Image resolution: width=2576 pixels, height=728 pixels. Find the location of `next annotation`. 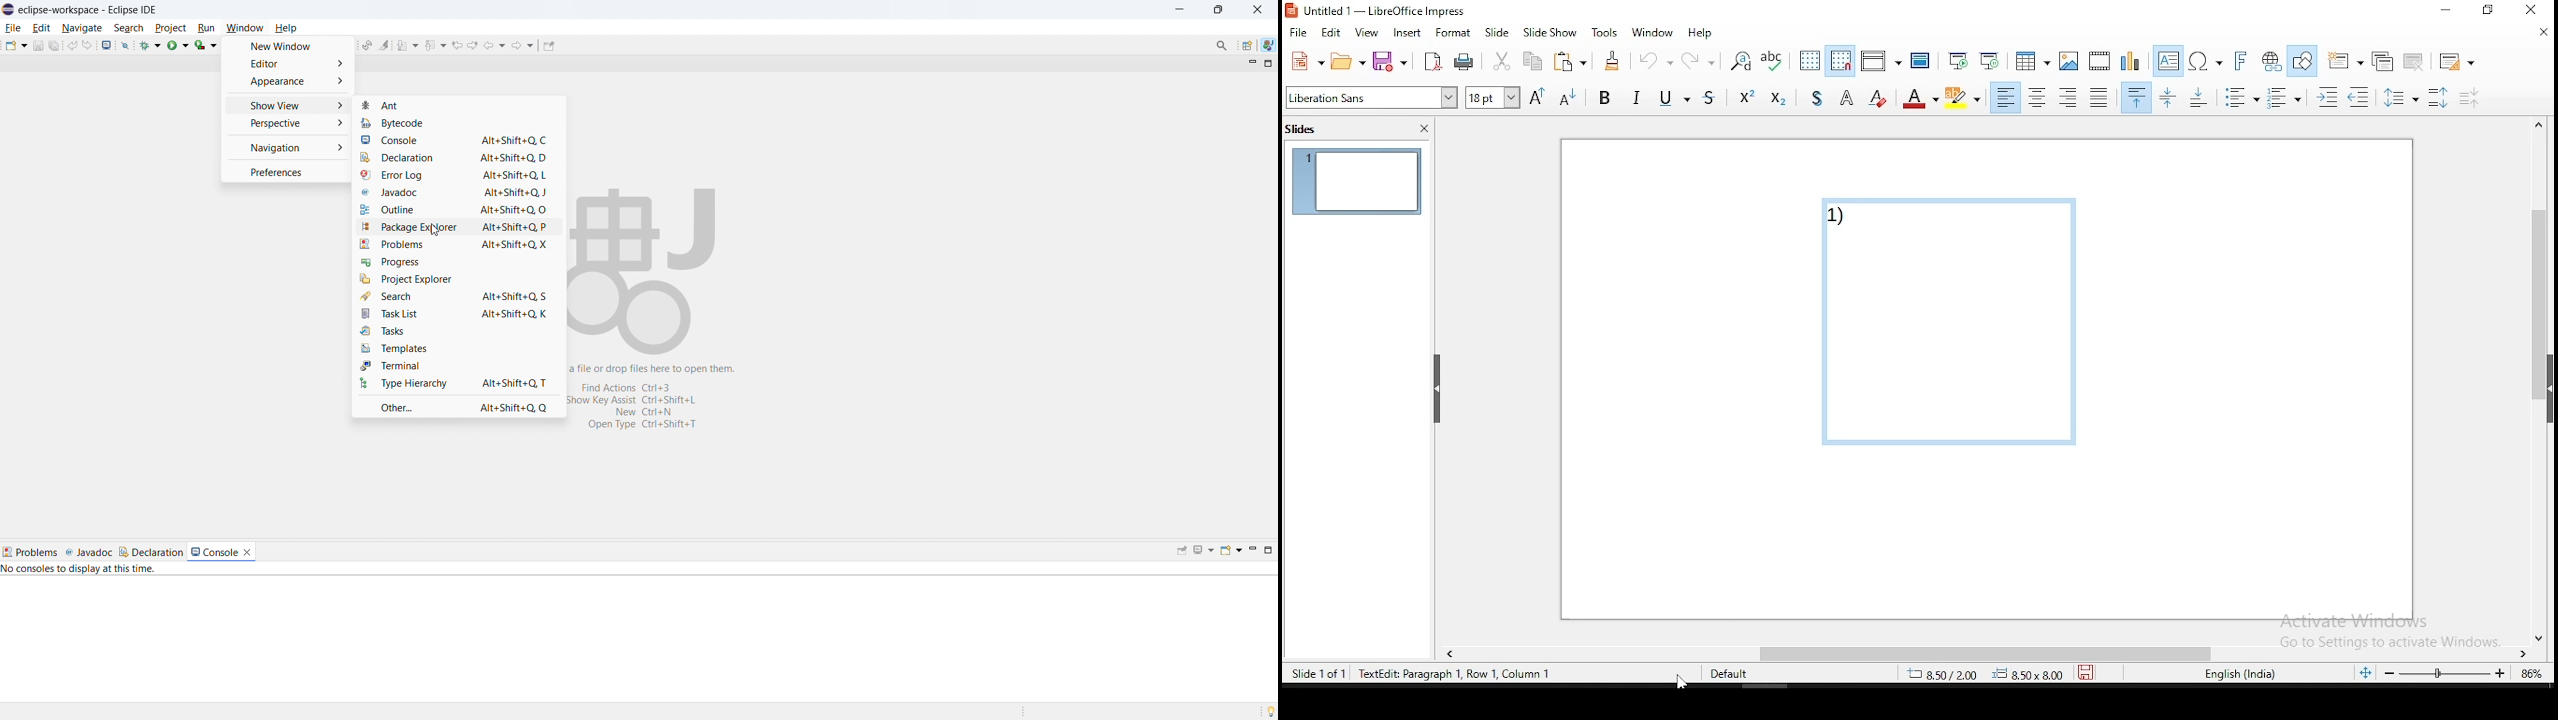

next annotation is located at coordinates (408, 45).